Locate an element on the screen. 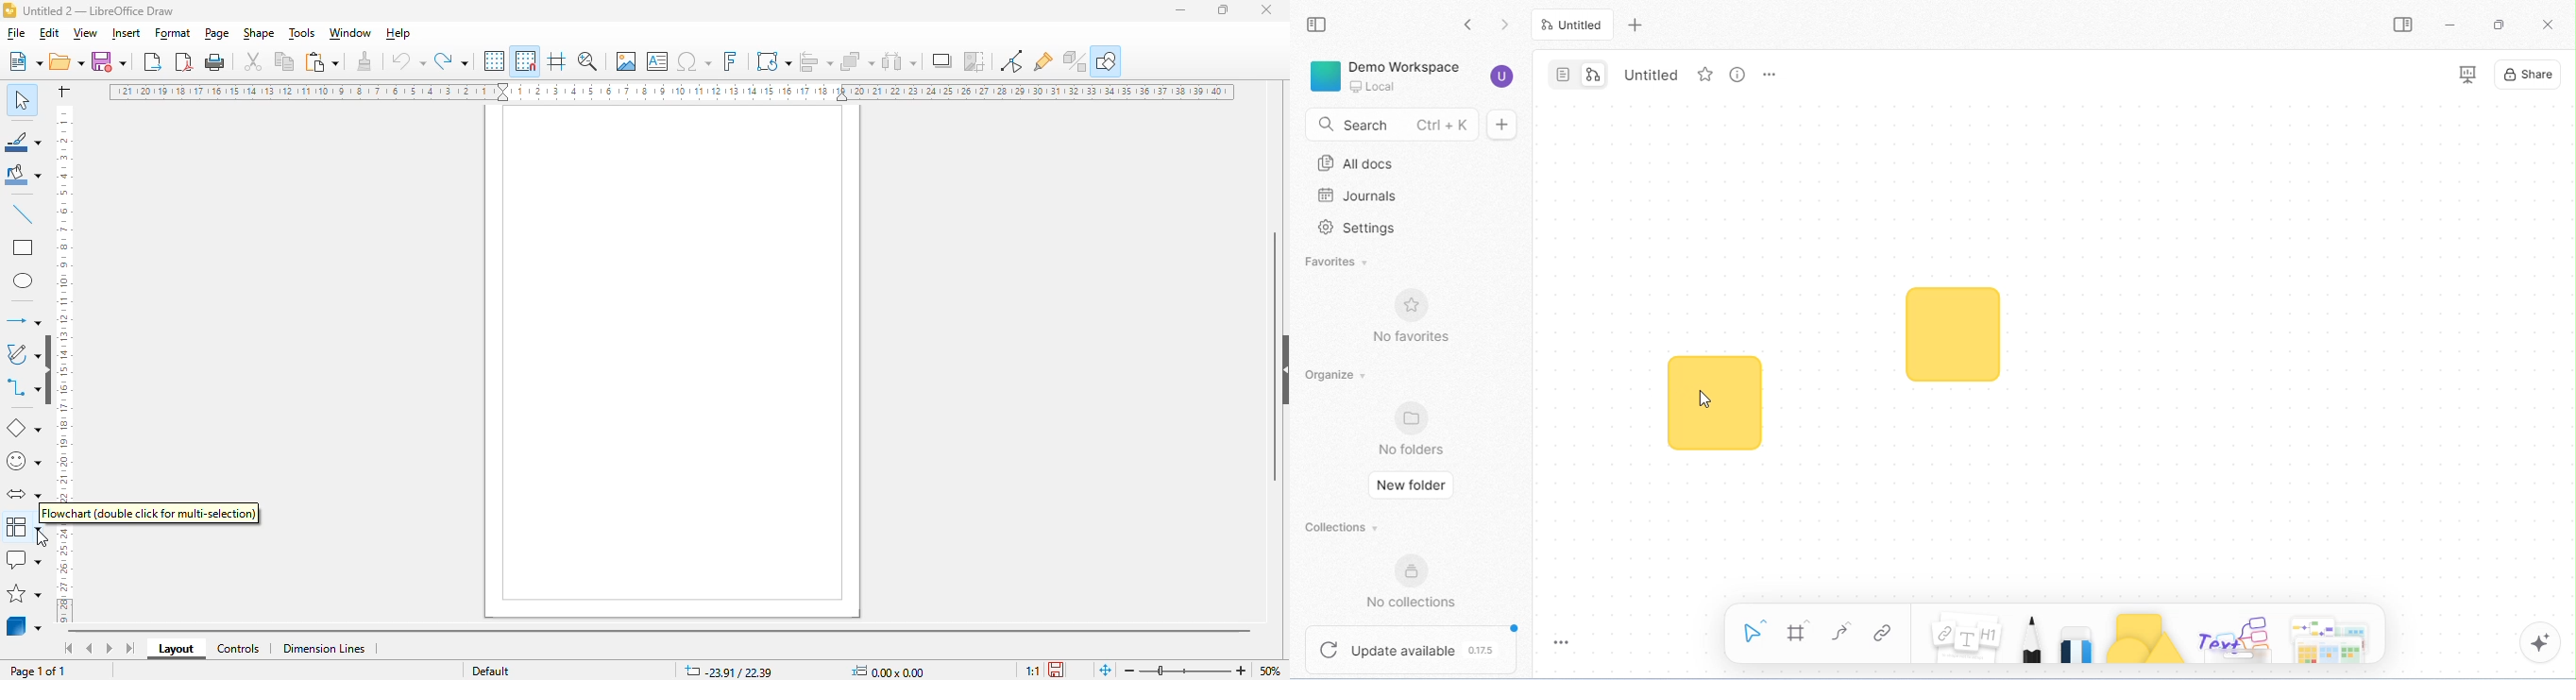 Image resolution: width=2576 pixels, height=700 pixels. insert special characters is located at coordinates (694, 61).